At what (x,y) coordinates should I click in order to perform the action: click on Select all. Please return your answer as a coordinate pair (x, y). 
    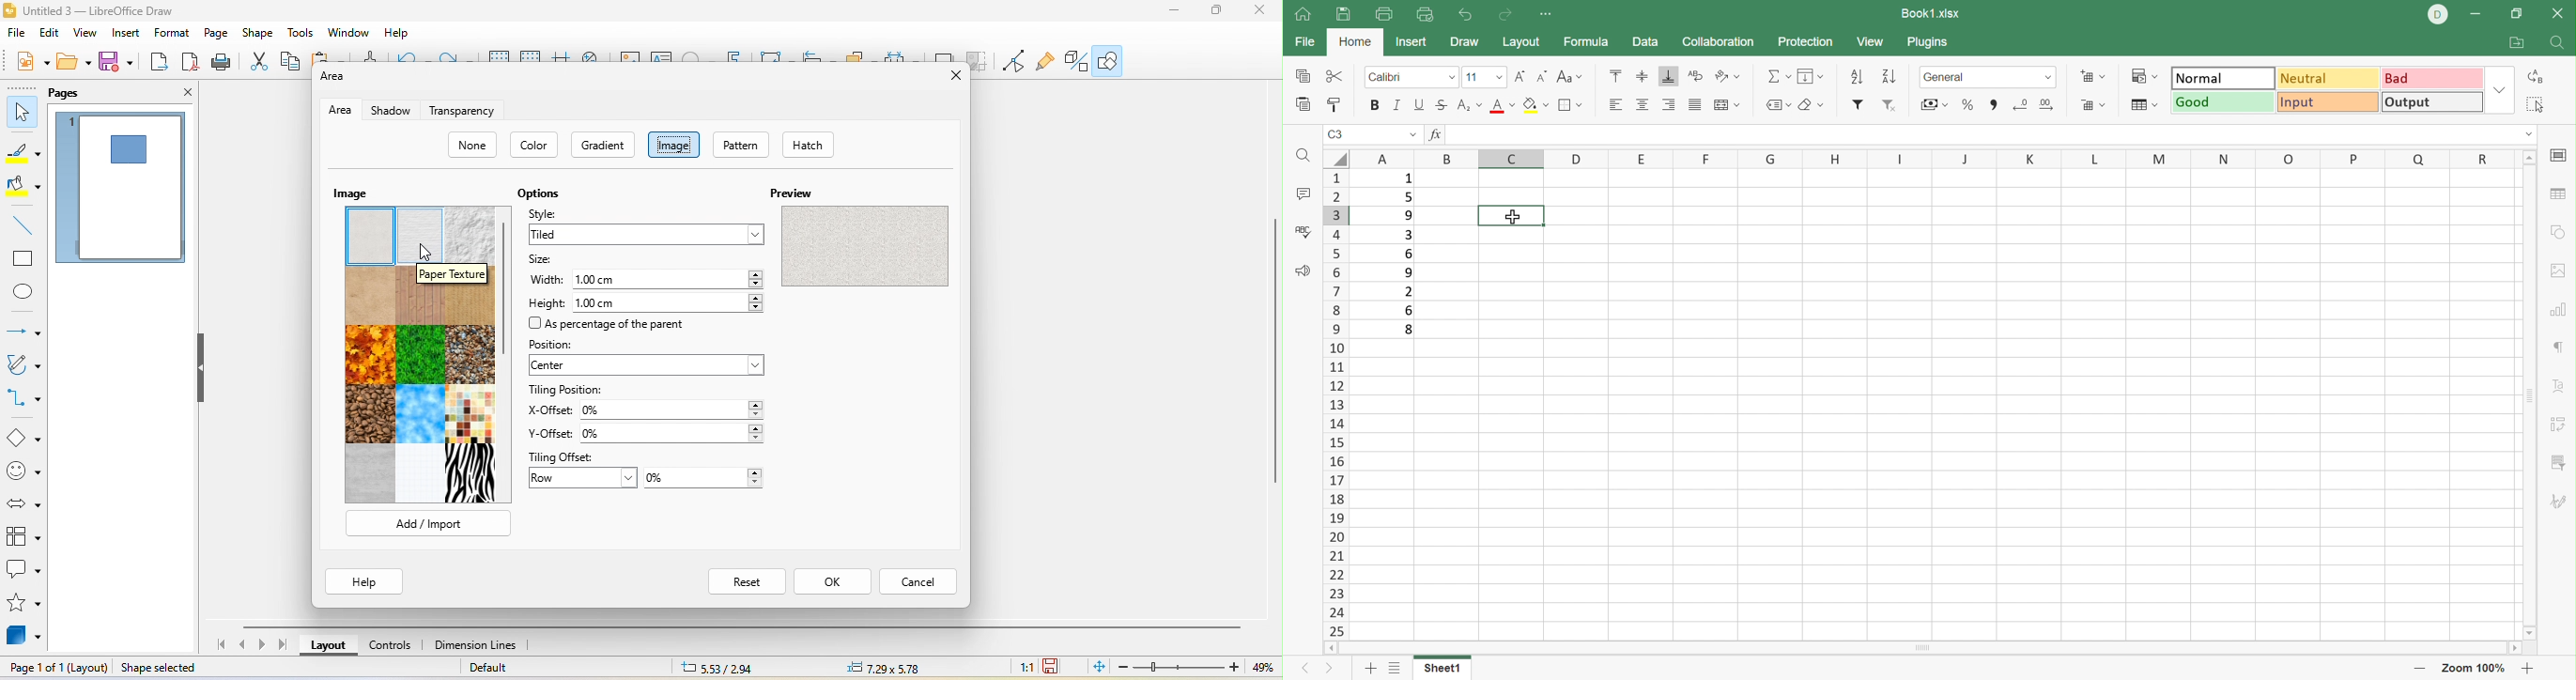
    Looking at the image, I should click on (2538, 105).